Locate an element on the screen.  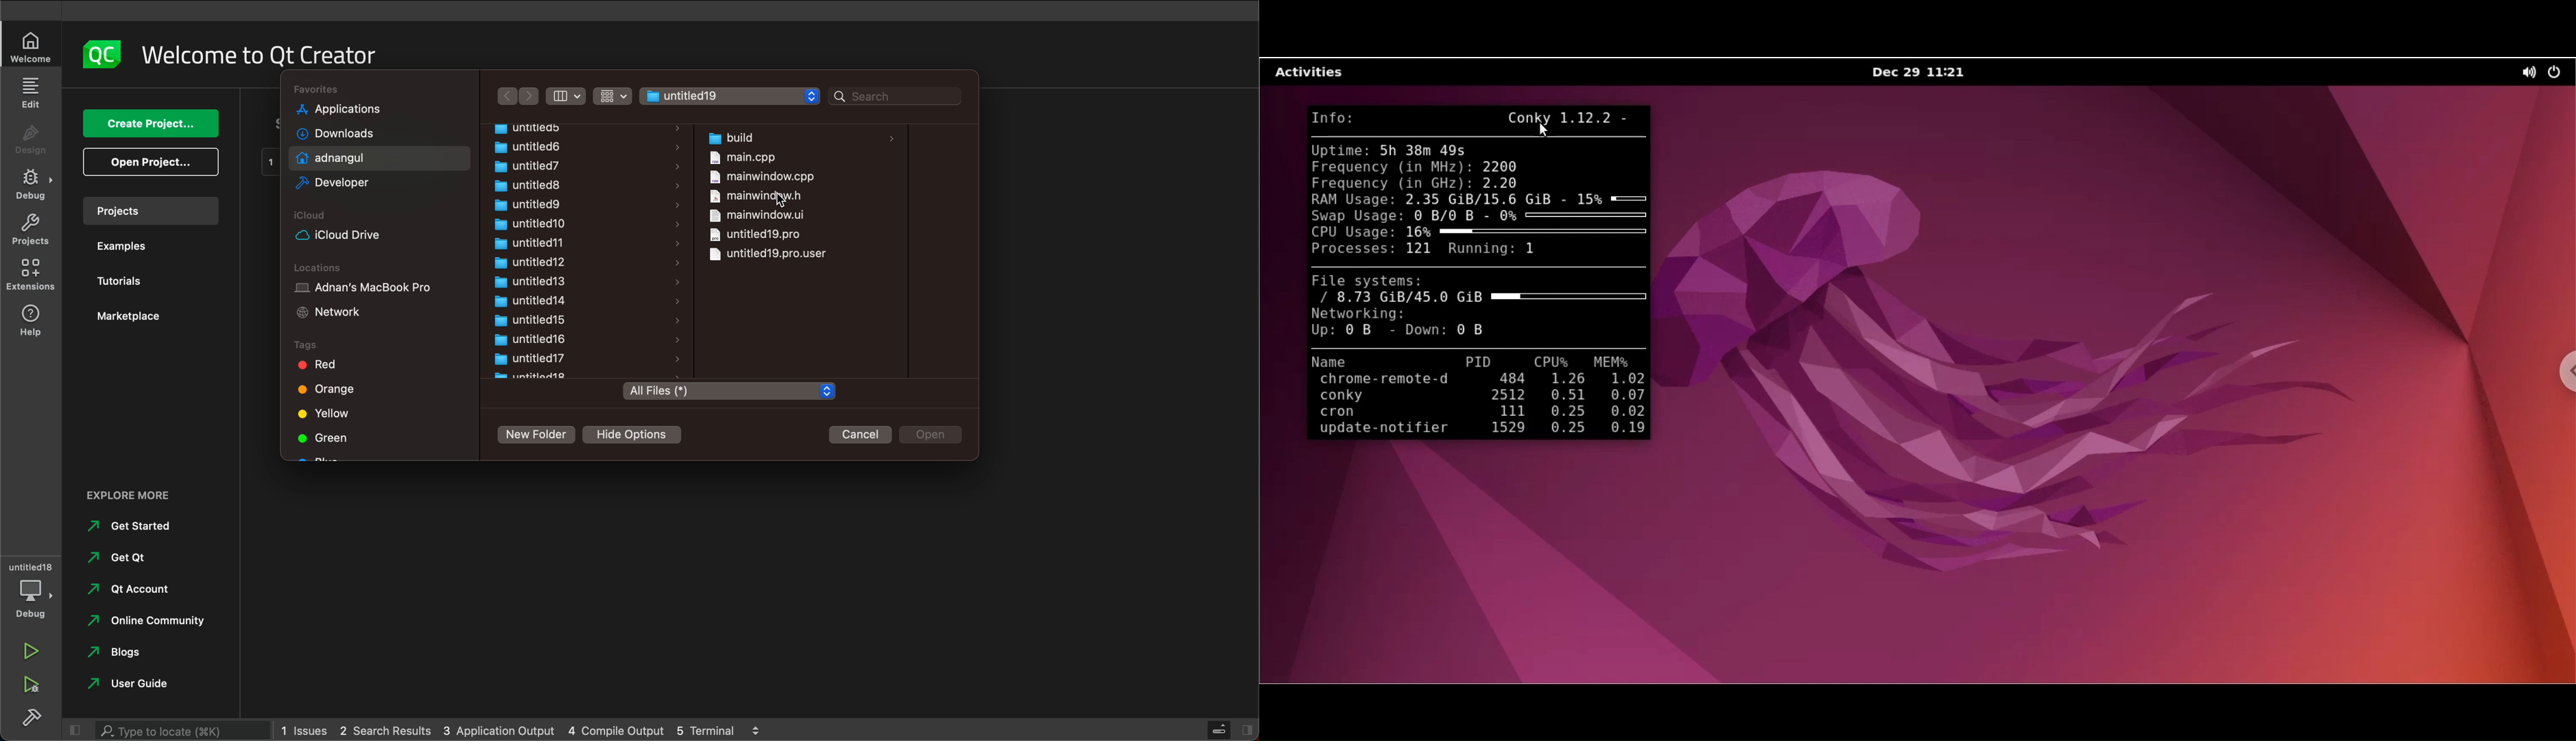
untitled12 is located at coordinates (527, 262).